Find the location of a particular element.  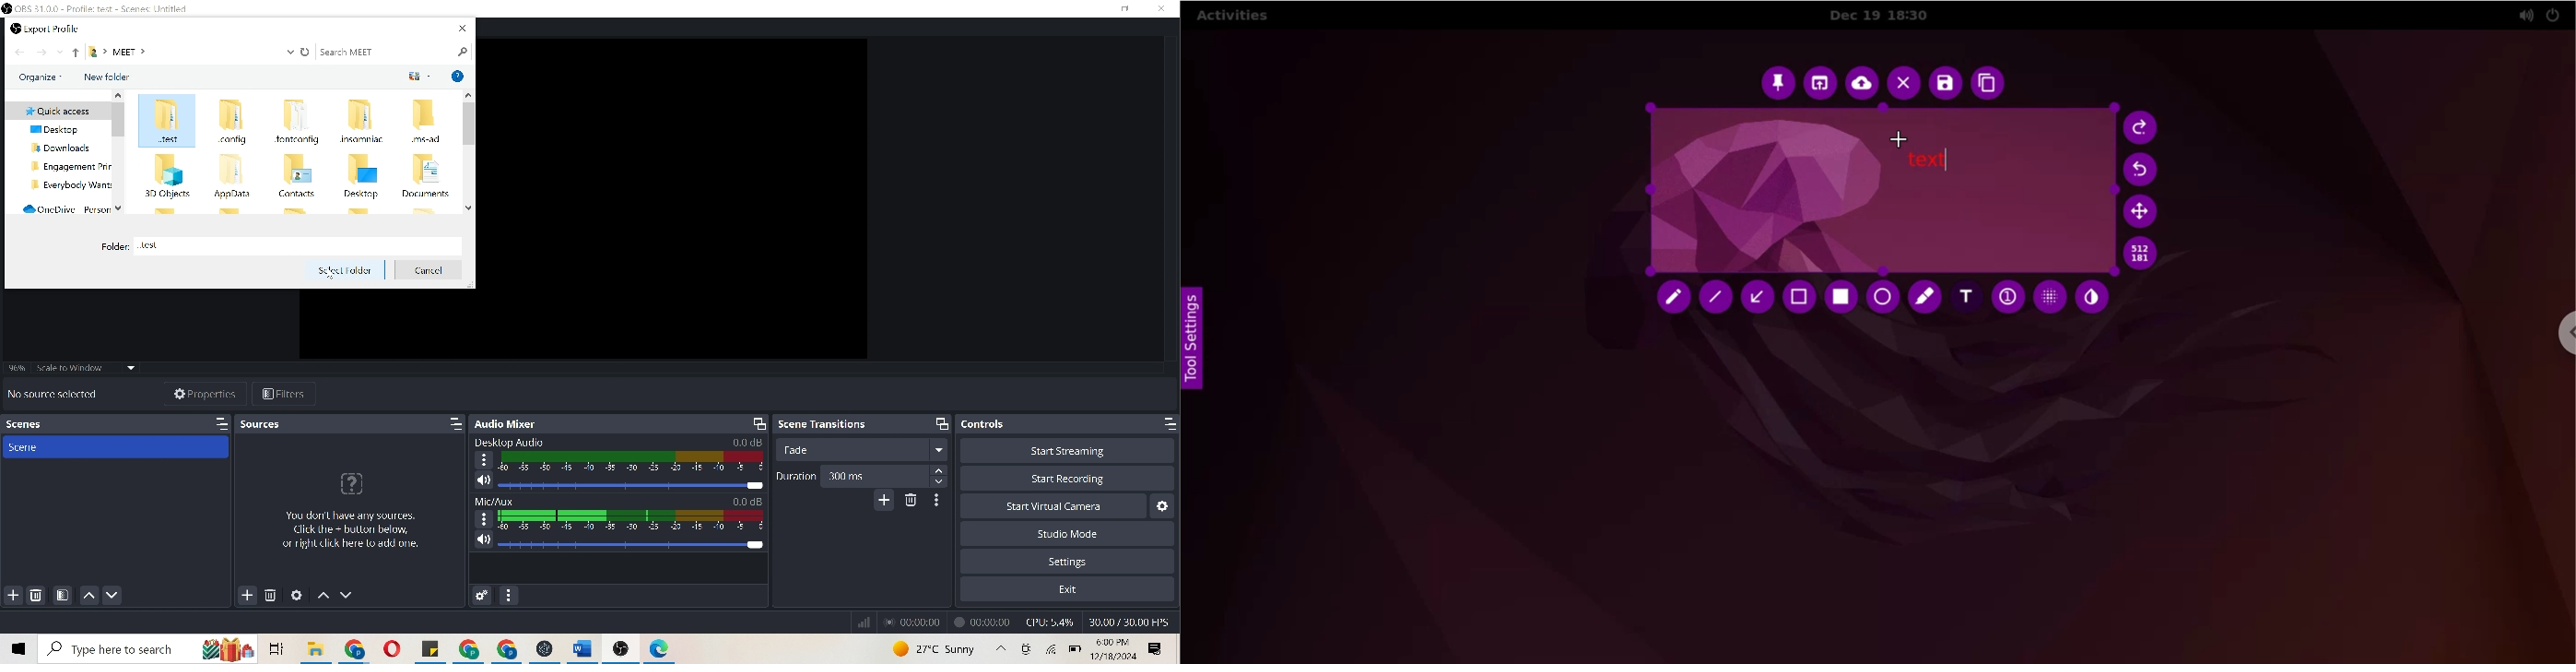

test is located at coordinates (164, 124).